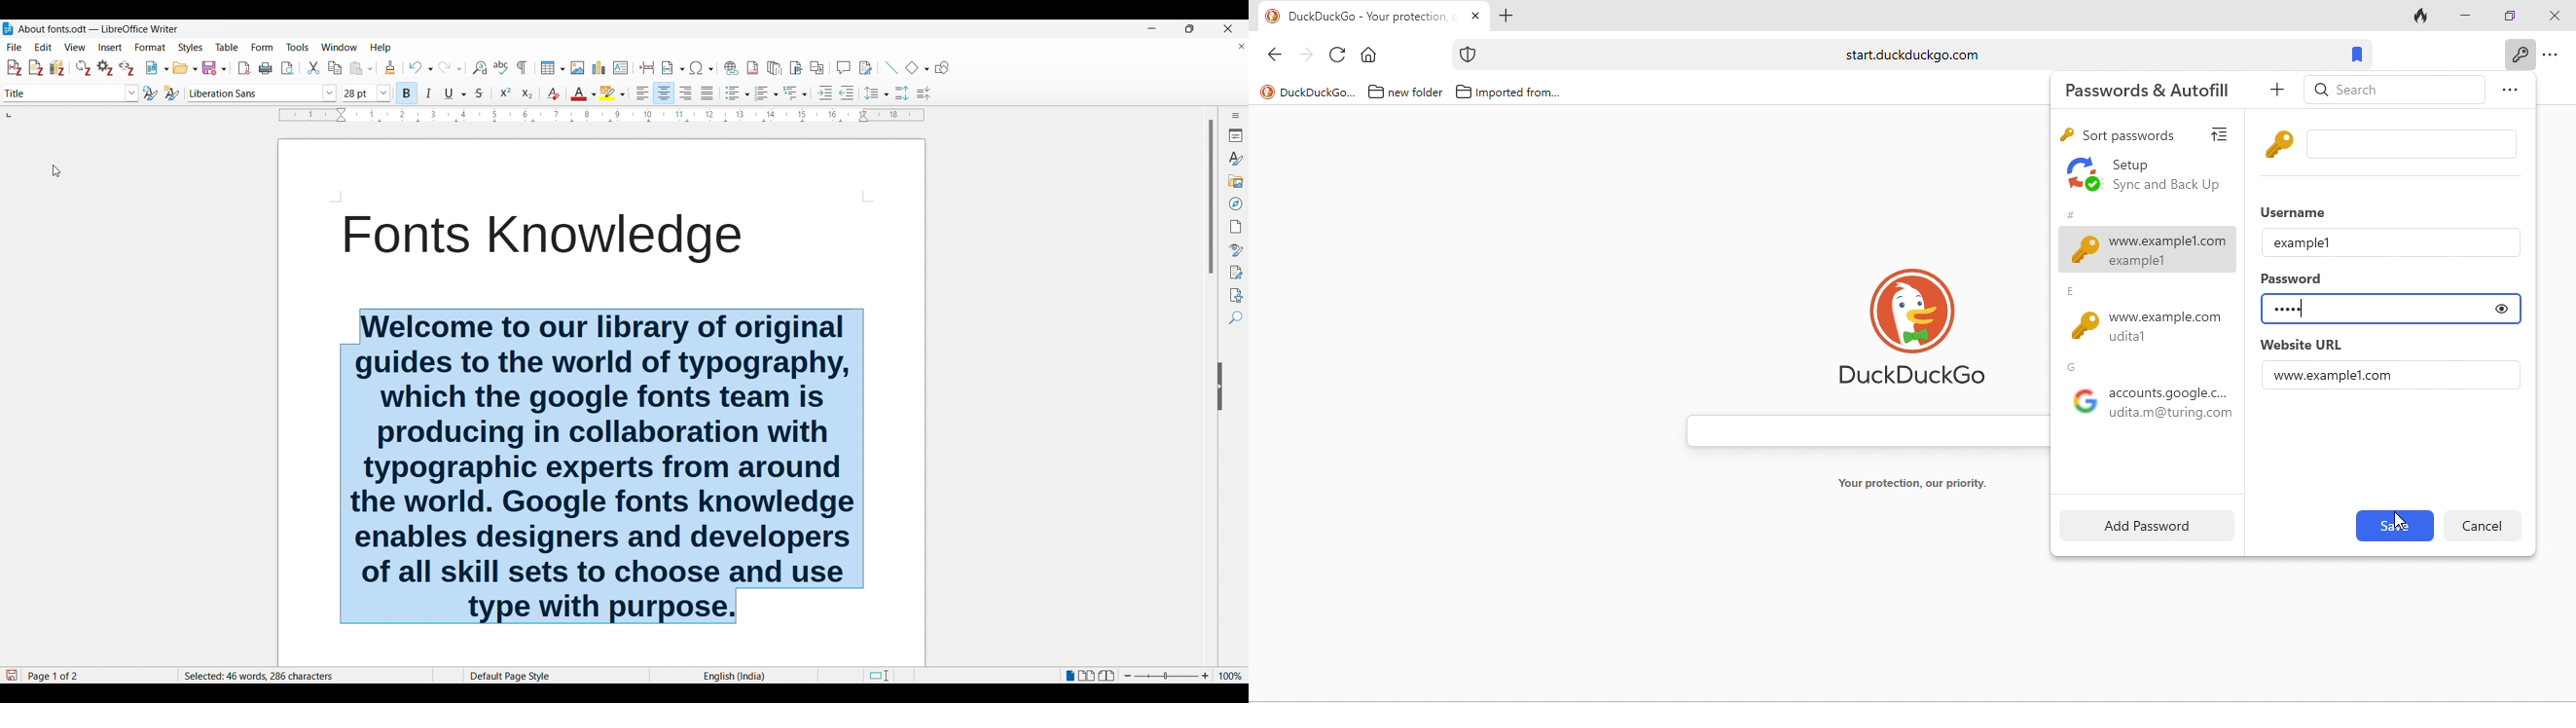  I want to click on Text color options, so click(584, 93).